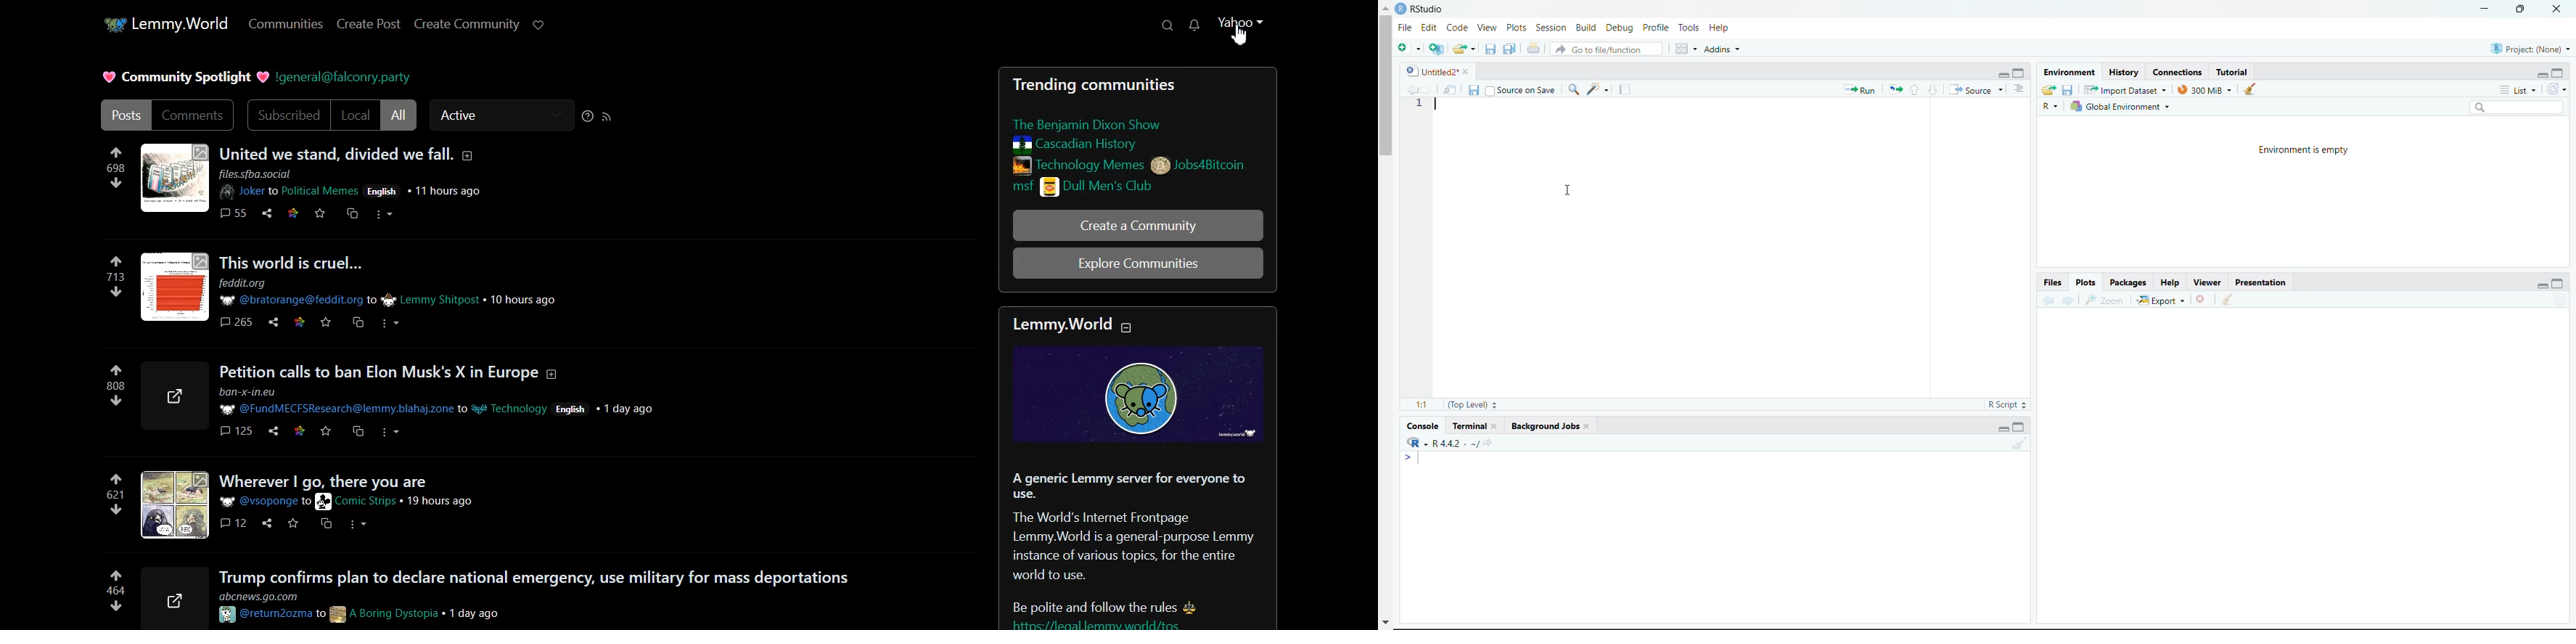  Describe the element at coordinates (2049, 107) in the screenshot. I see `R` at that location.